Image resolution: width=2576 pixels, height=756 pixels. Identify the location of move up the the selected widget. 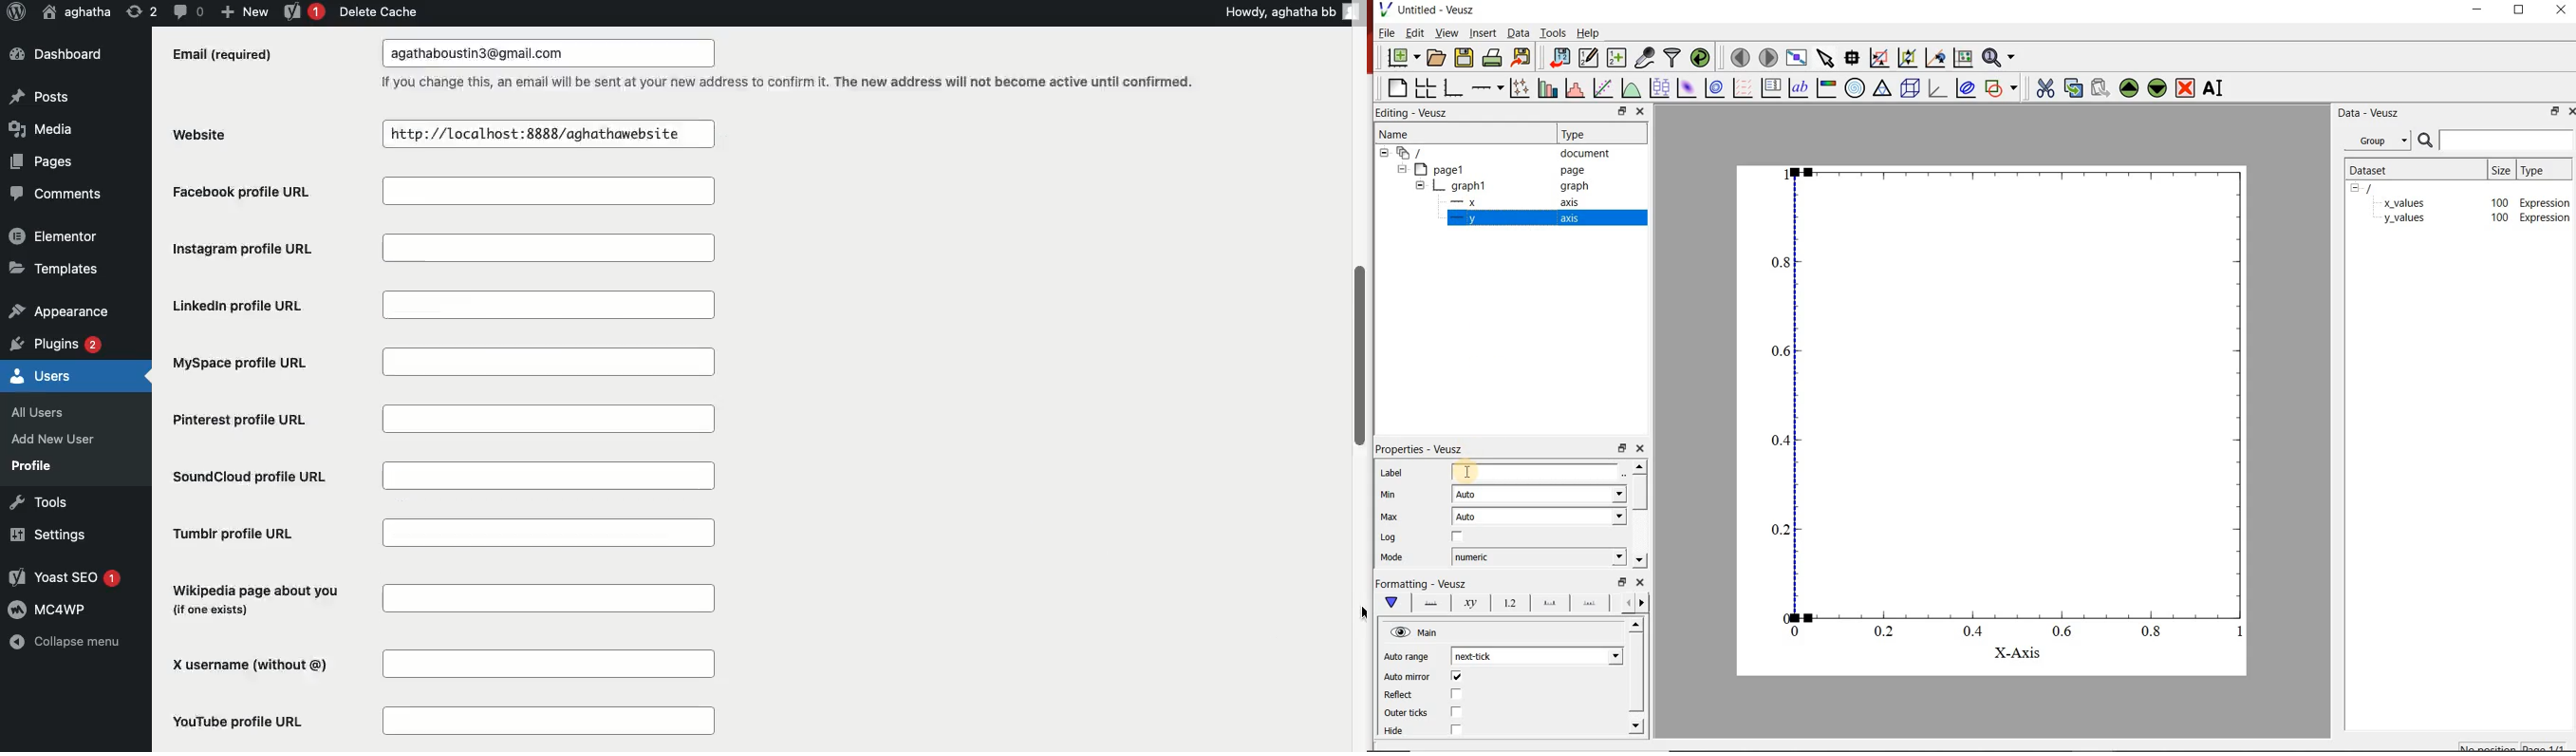
(2127, 89).